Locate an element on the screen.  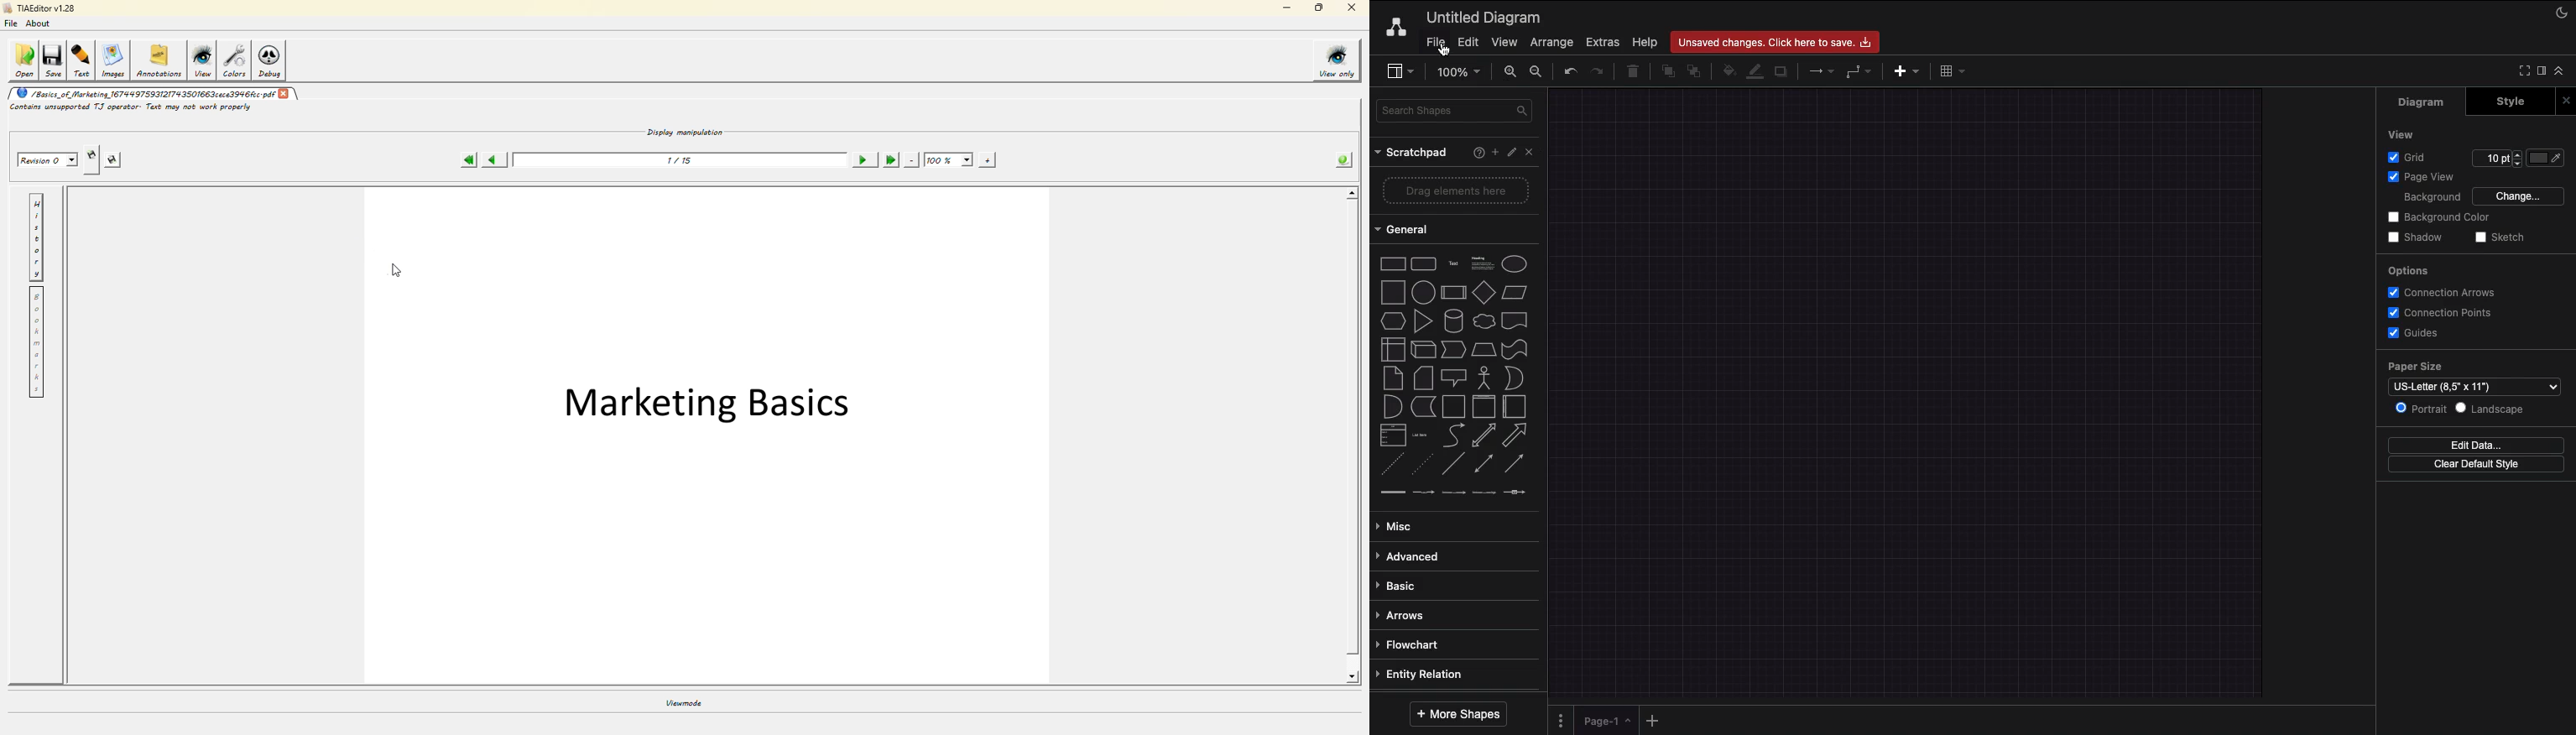
Rectangle is located at coordinates (1391, 263).